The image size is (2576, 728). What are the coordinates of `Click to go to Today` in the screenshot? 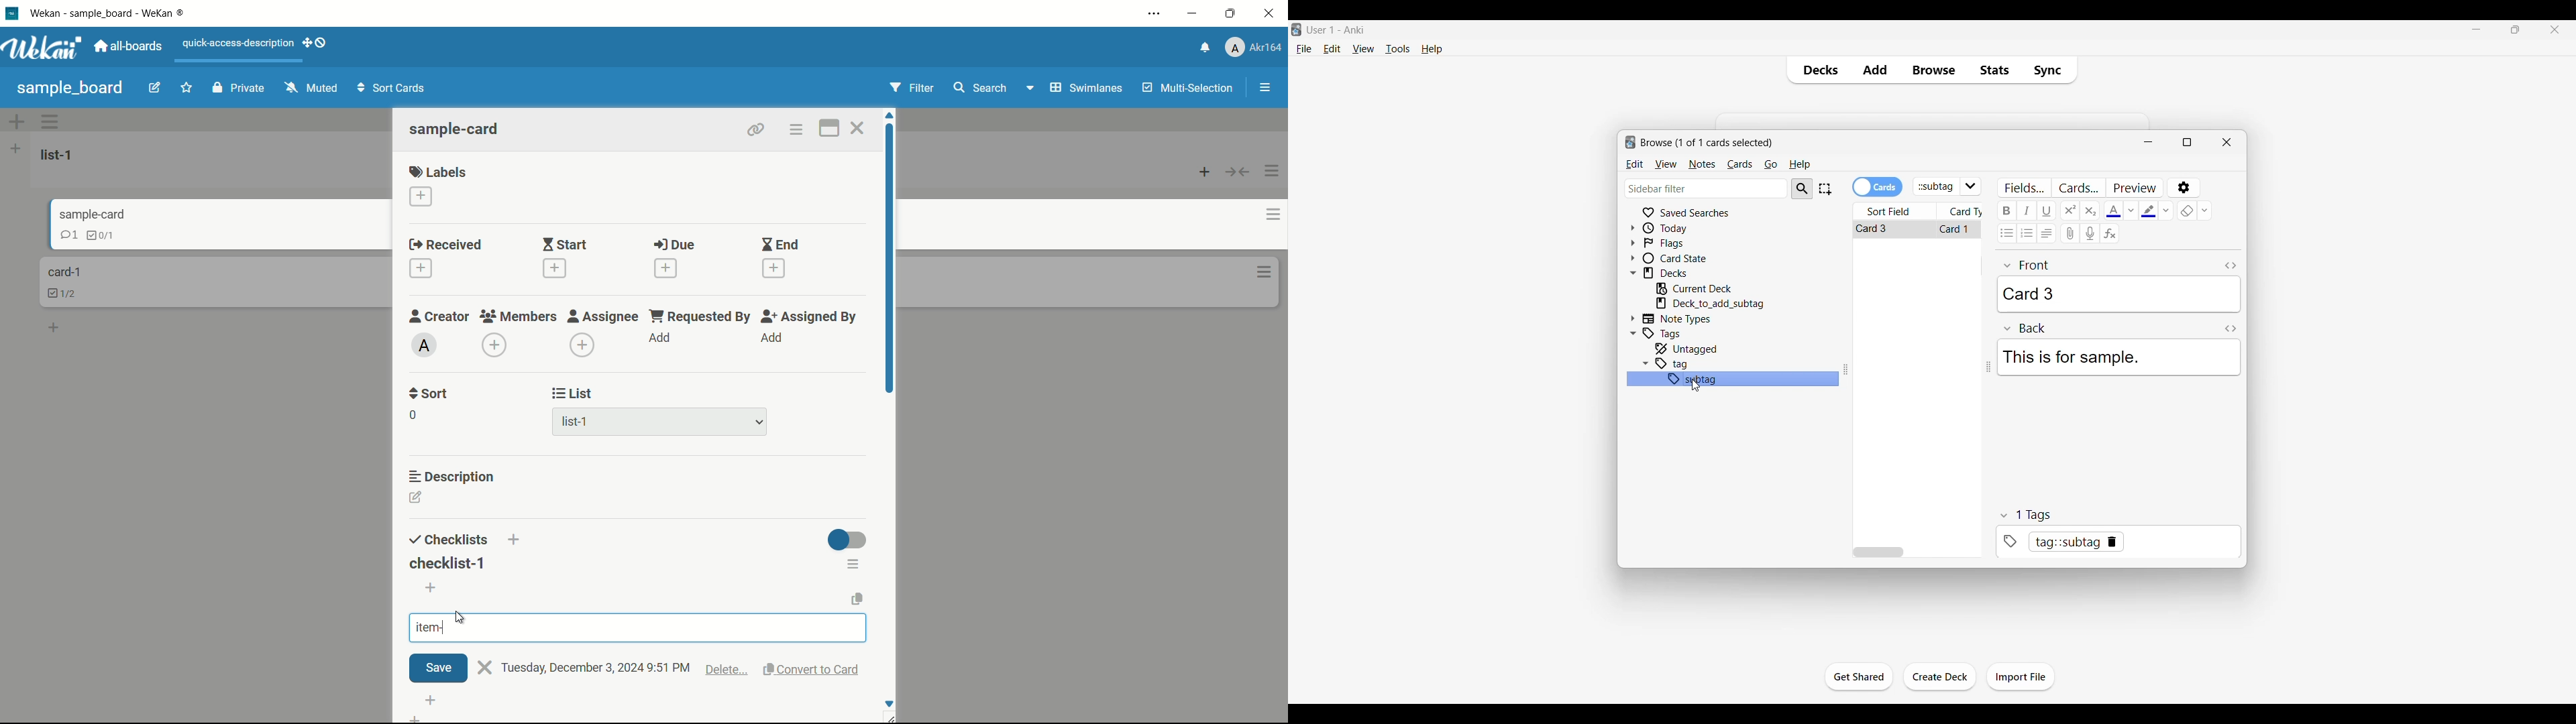 It's located at (1685, 228).